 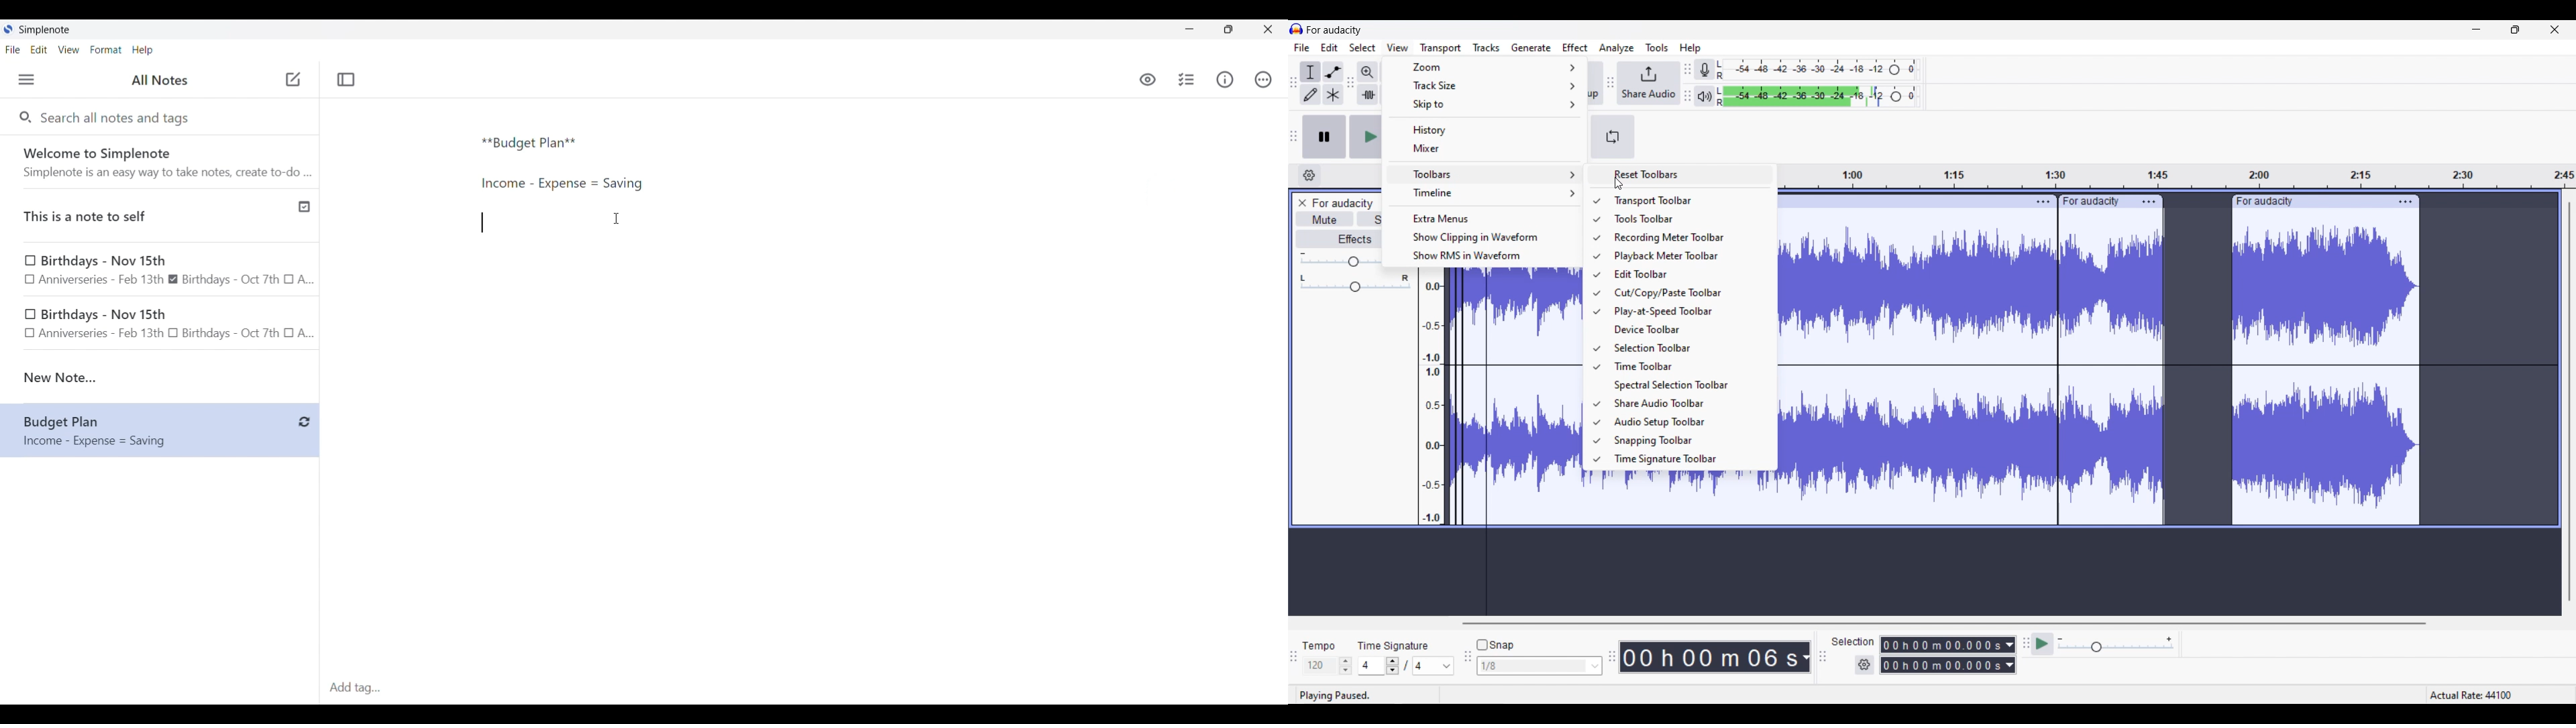 I want to click on Current track duration, so click(x=1710, y=657).